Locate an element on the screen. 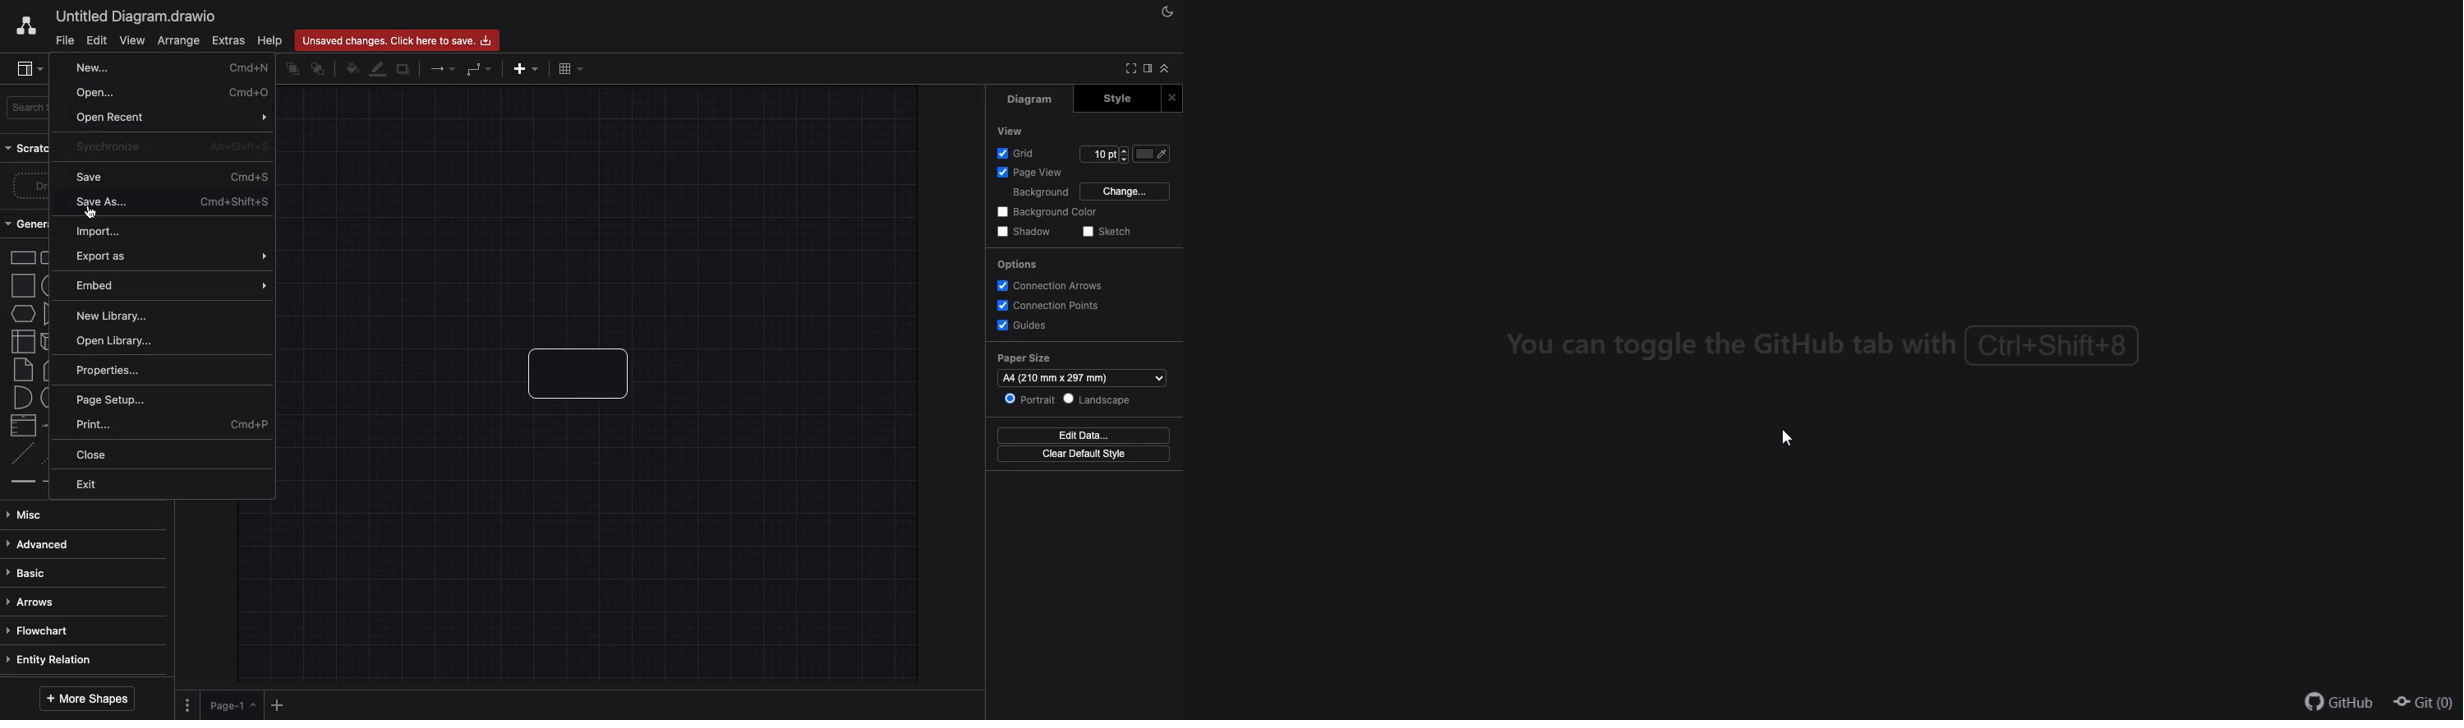 The image size is (2464, 728). To back is located at coordinates (321, 71).